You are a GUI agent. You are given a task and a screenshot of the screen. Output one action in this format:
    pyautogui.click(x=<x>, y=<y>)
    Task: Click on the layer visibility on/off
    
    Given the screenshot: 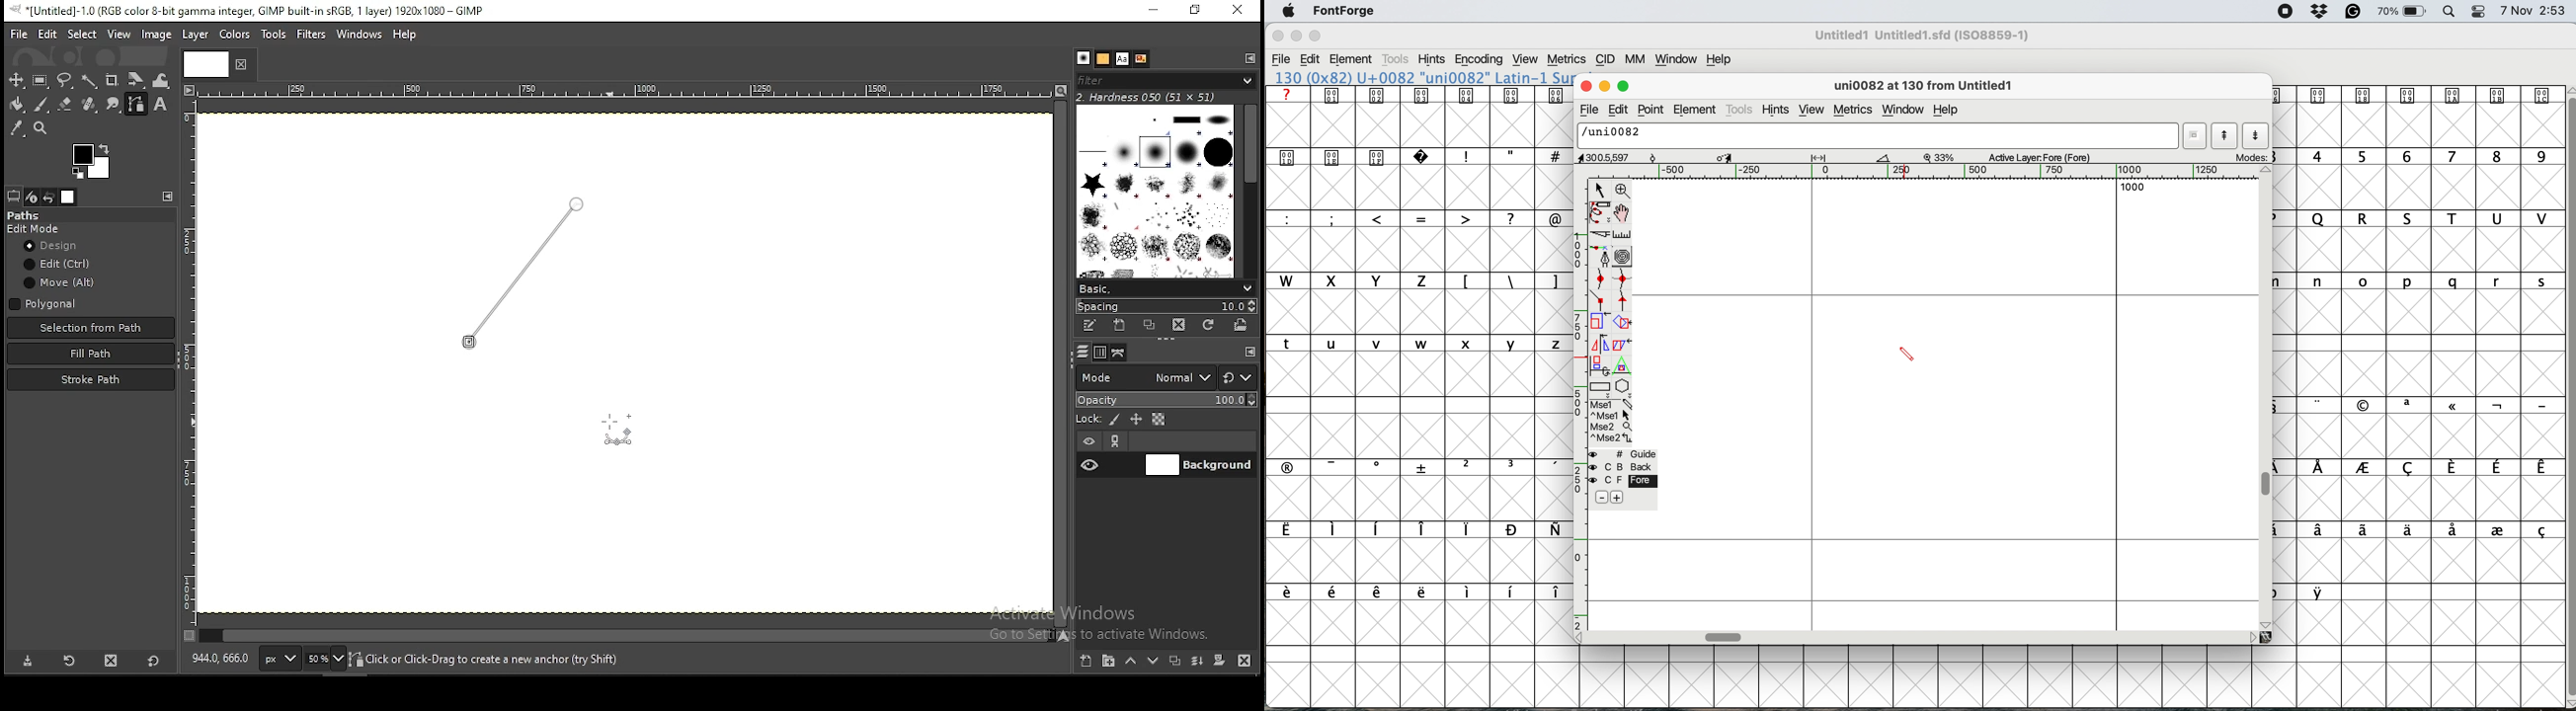 What is the action you would take?
    pyautogui.click(x=1090, y=464)
    